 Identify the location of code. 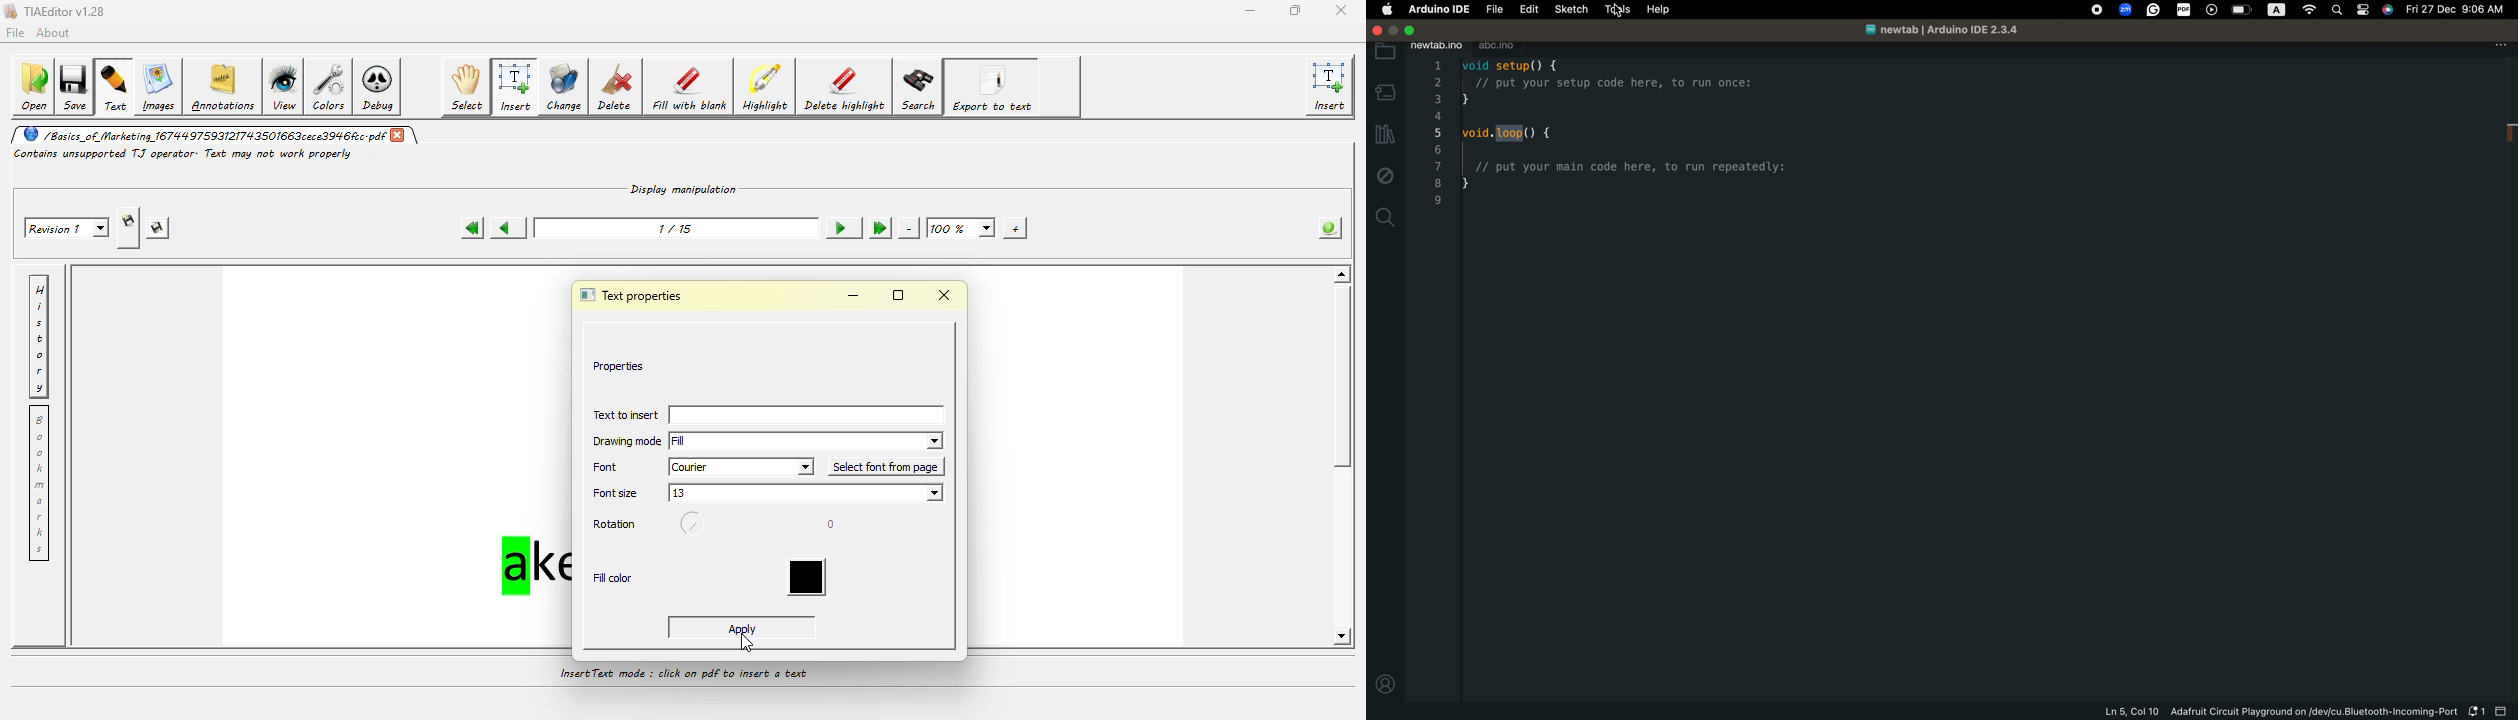
(1646, 140).